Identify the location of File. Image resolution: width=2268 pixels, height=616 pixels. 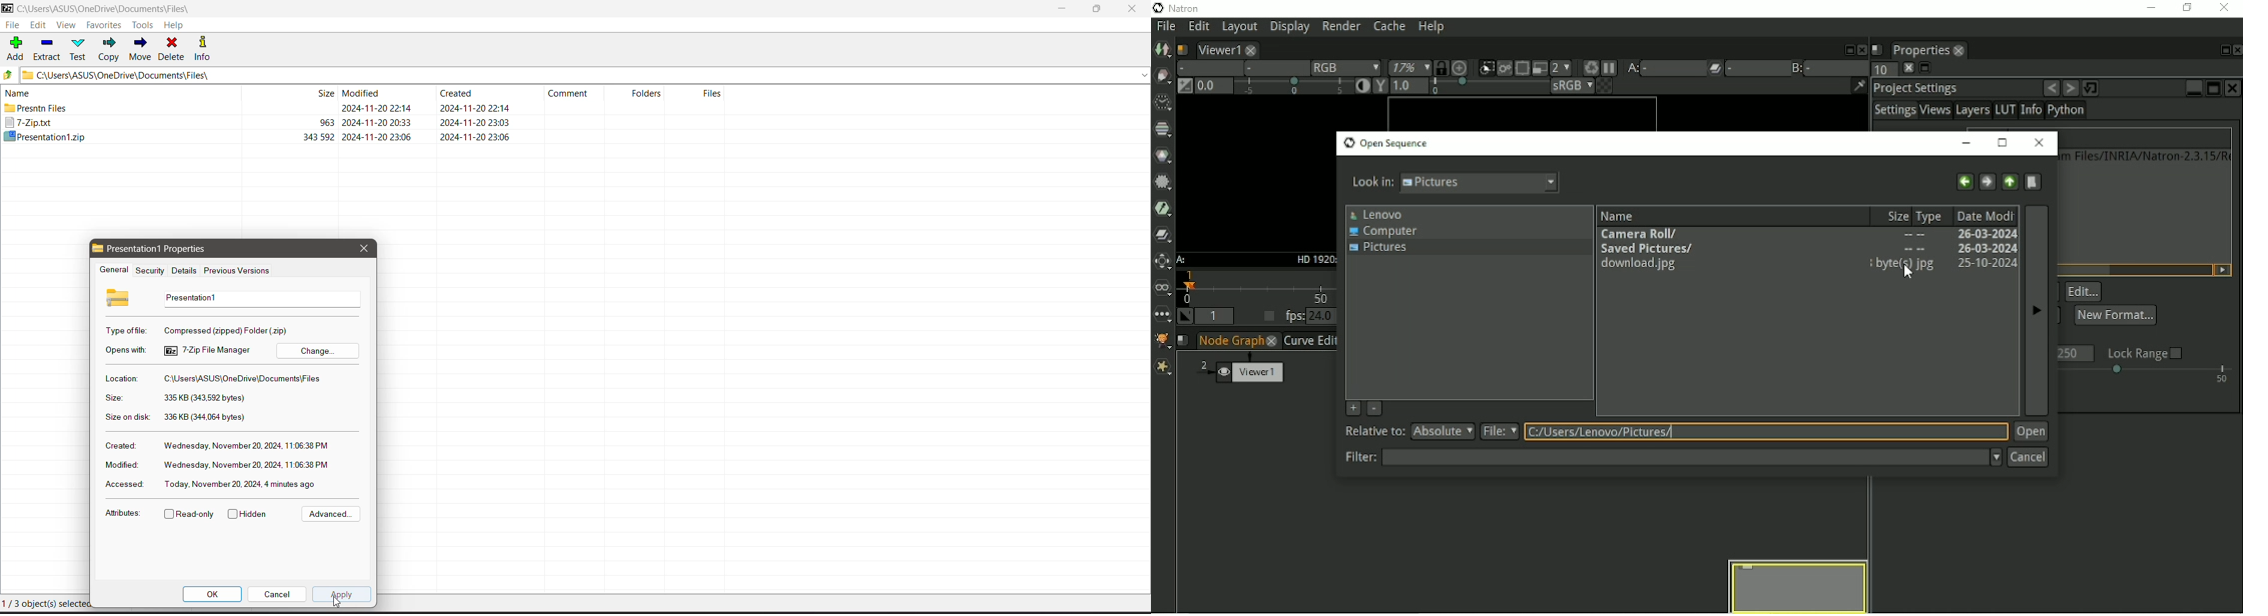
(12, 25).